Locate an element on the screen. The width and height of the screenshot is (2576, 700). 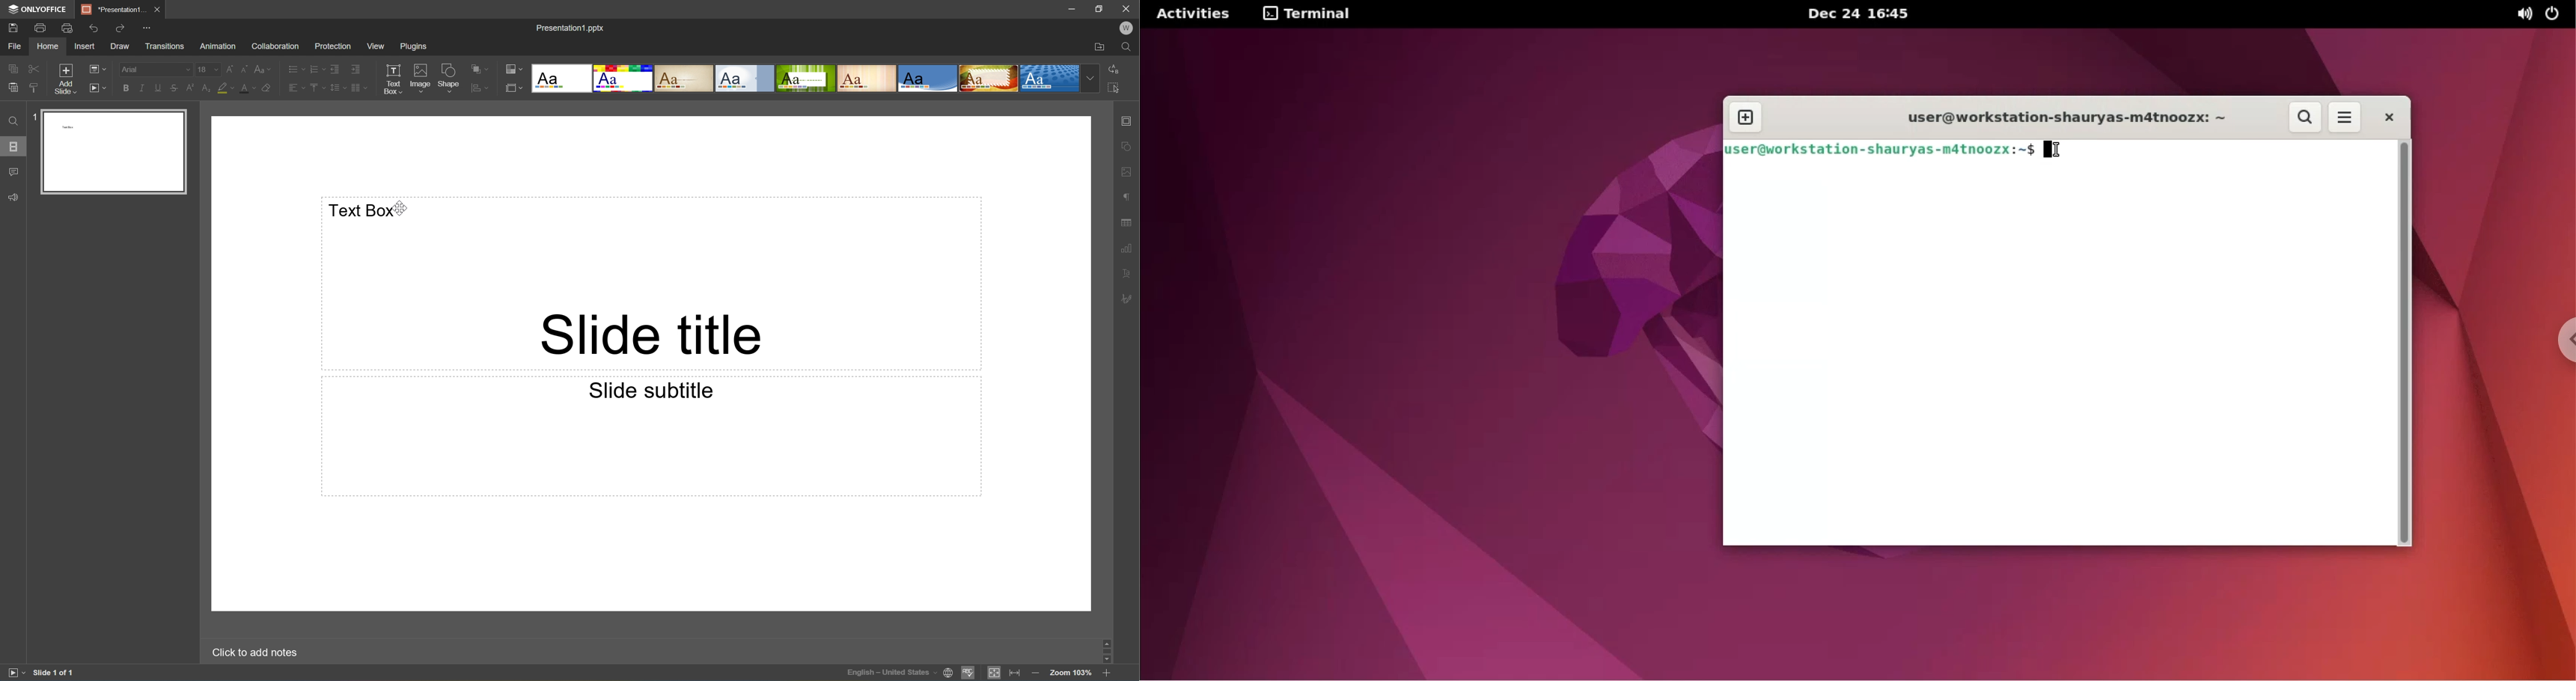
Decrement font size is located at coordinates (243, 69).